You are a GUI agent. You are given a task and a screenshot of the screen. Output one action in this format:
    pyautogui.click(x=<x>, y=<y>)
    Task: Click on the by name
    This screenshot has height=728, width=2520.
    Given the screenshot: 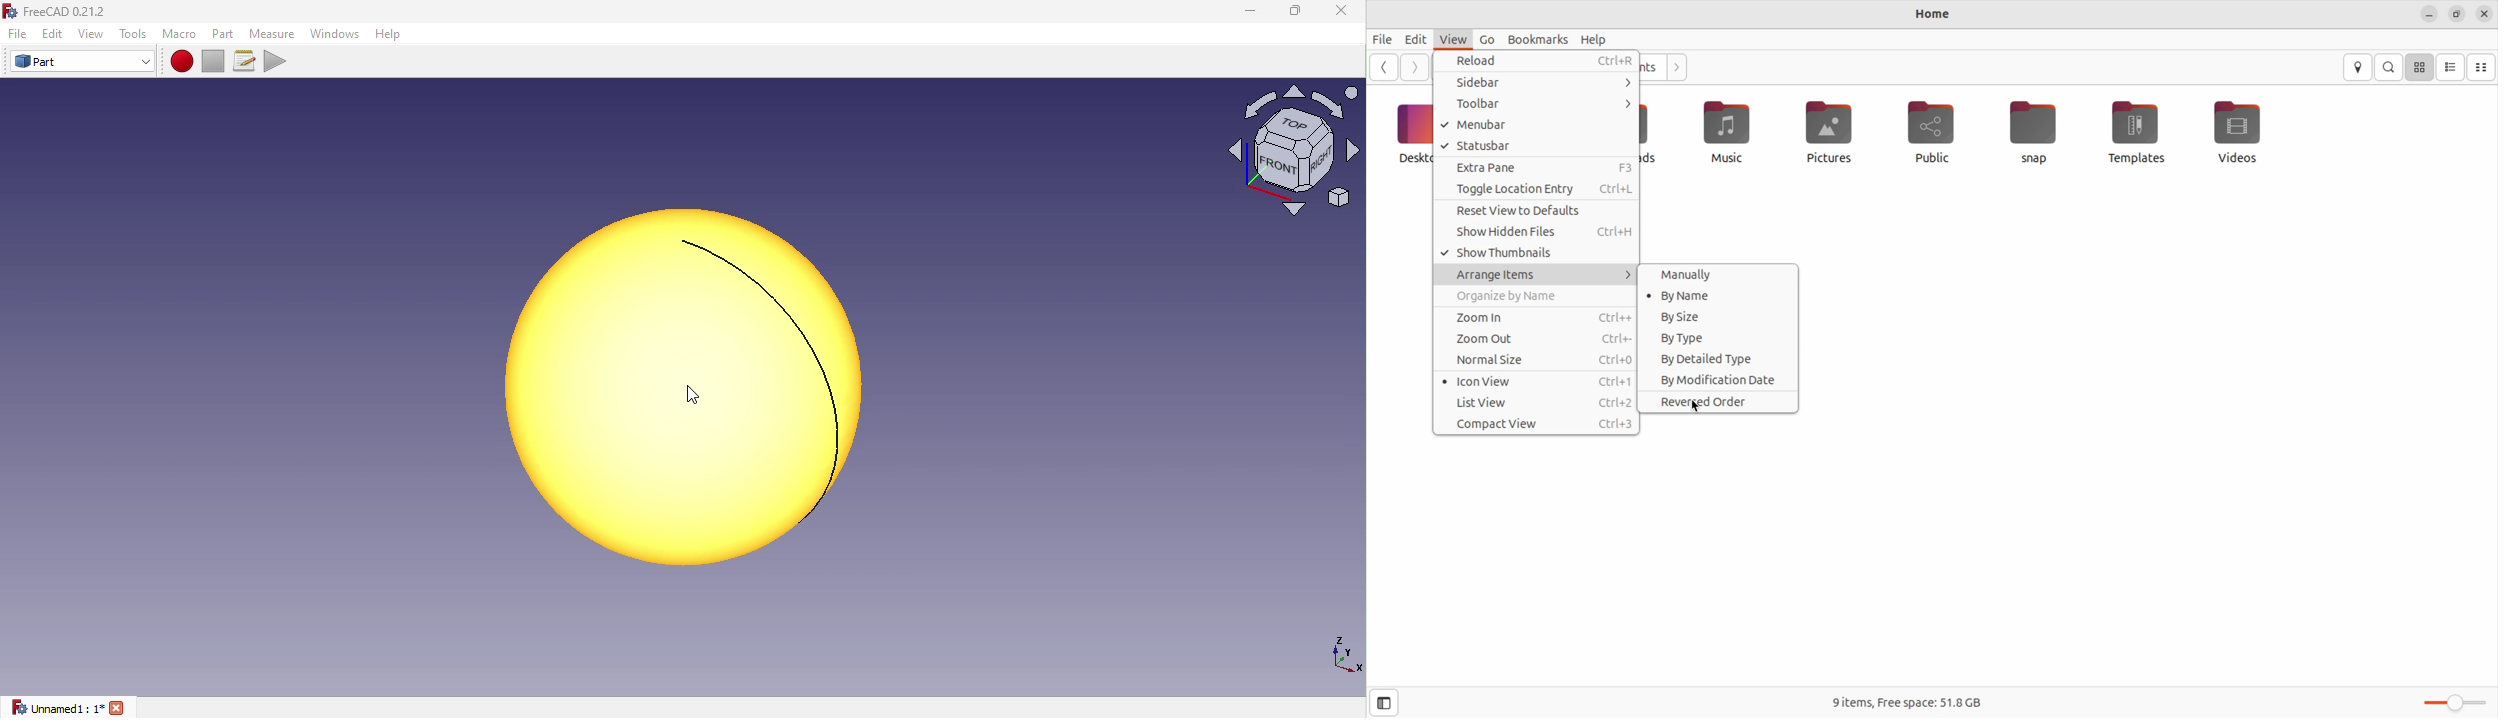 What is the action you would take?
    pyautogui.click(x=1720, y=295)
    